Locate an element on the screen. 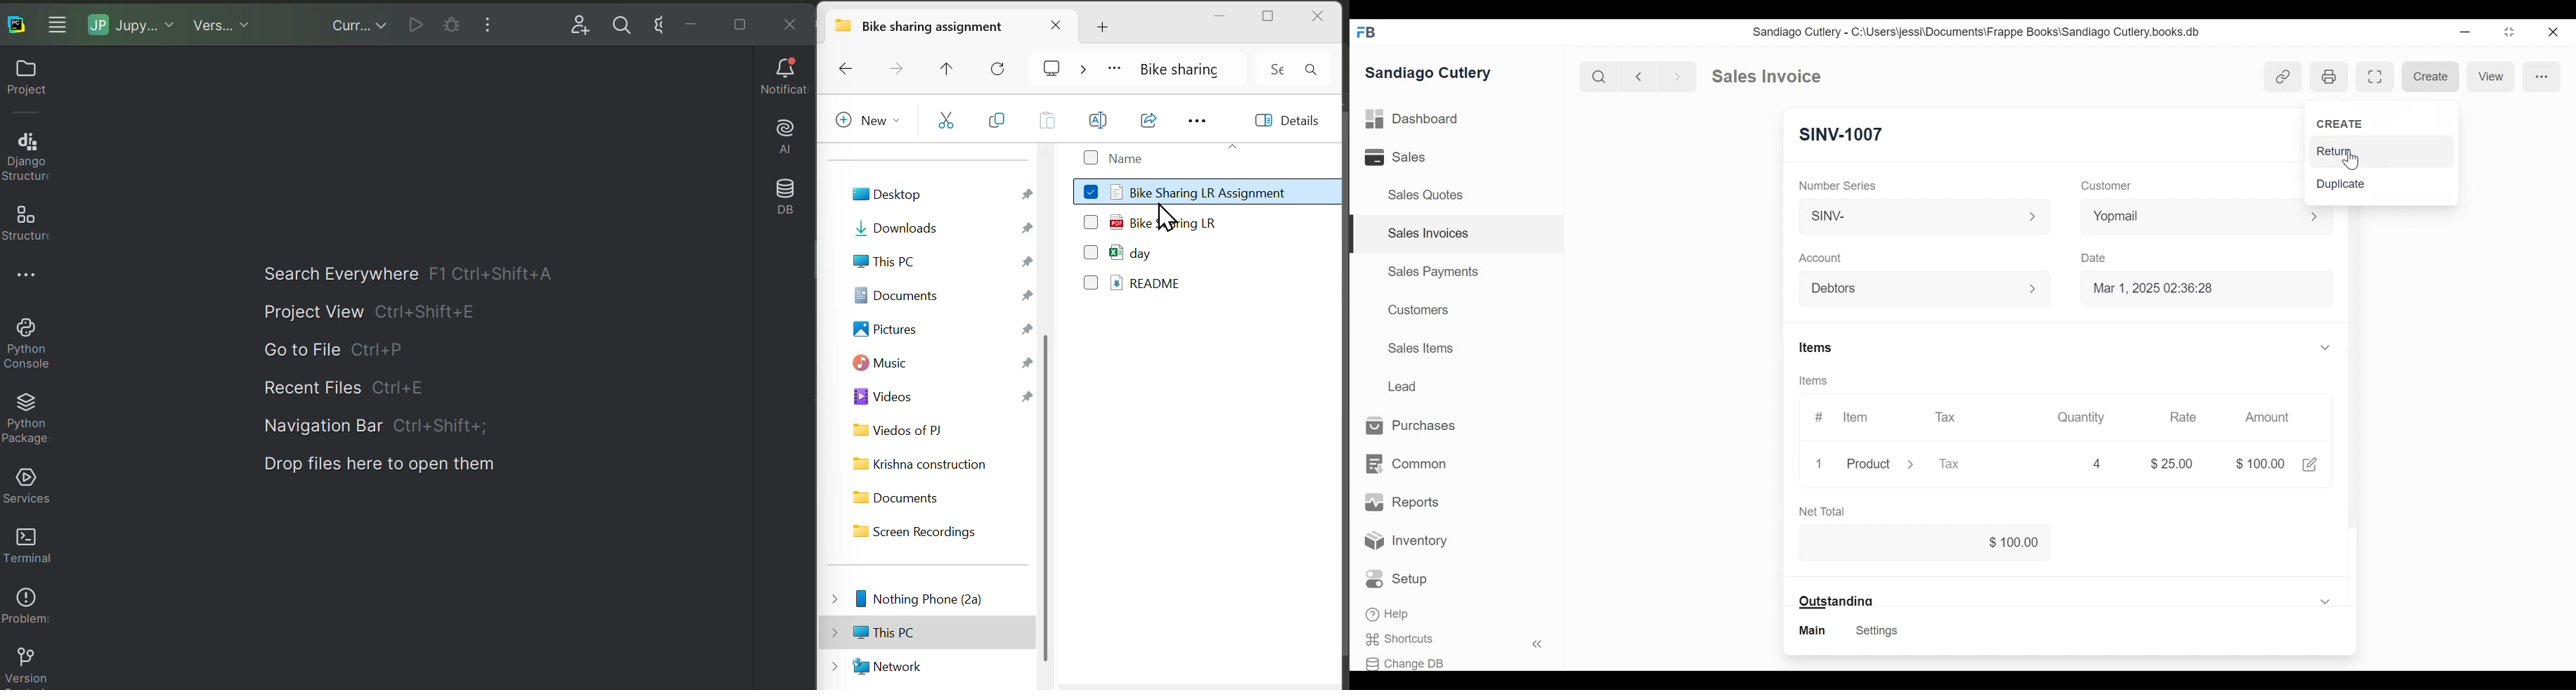  Tax is located at coordinates (1947, 417).